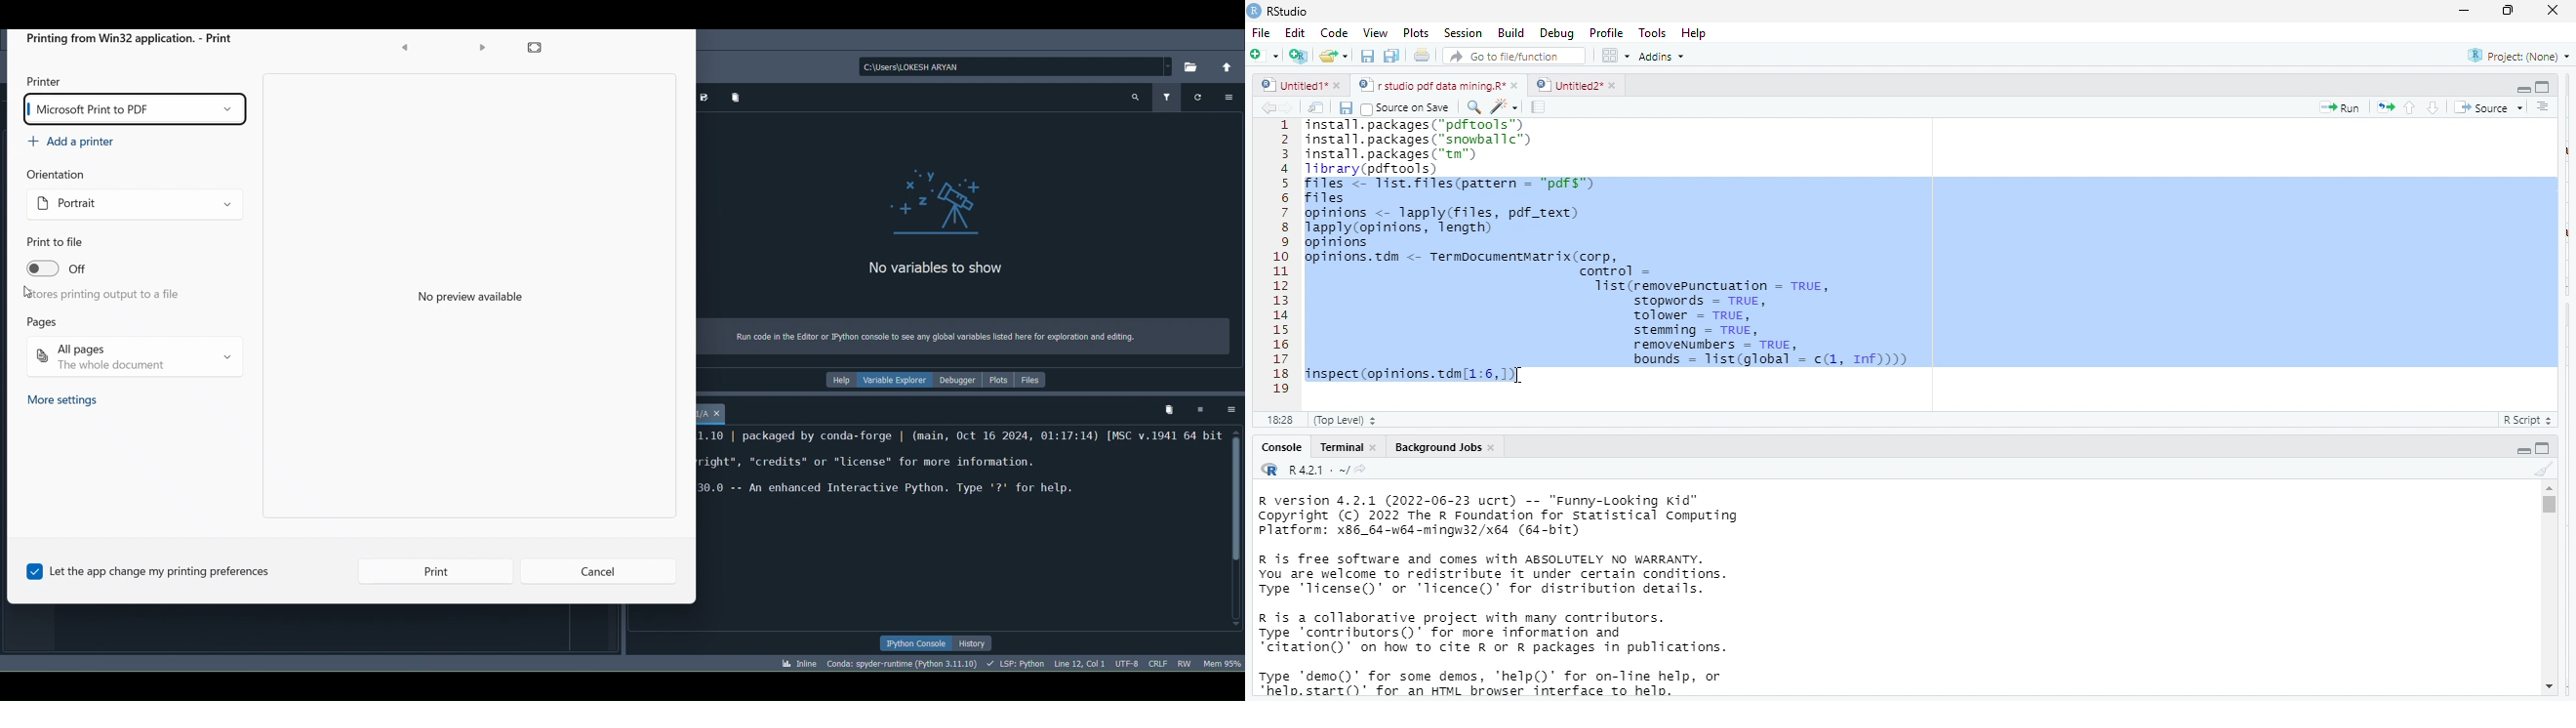 The height and width of the screenshot is (728, 2576). I want to click on icon, so click(941, 203).